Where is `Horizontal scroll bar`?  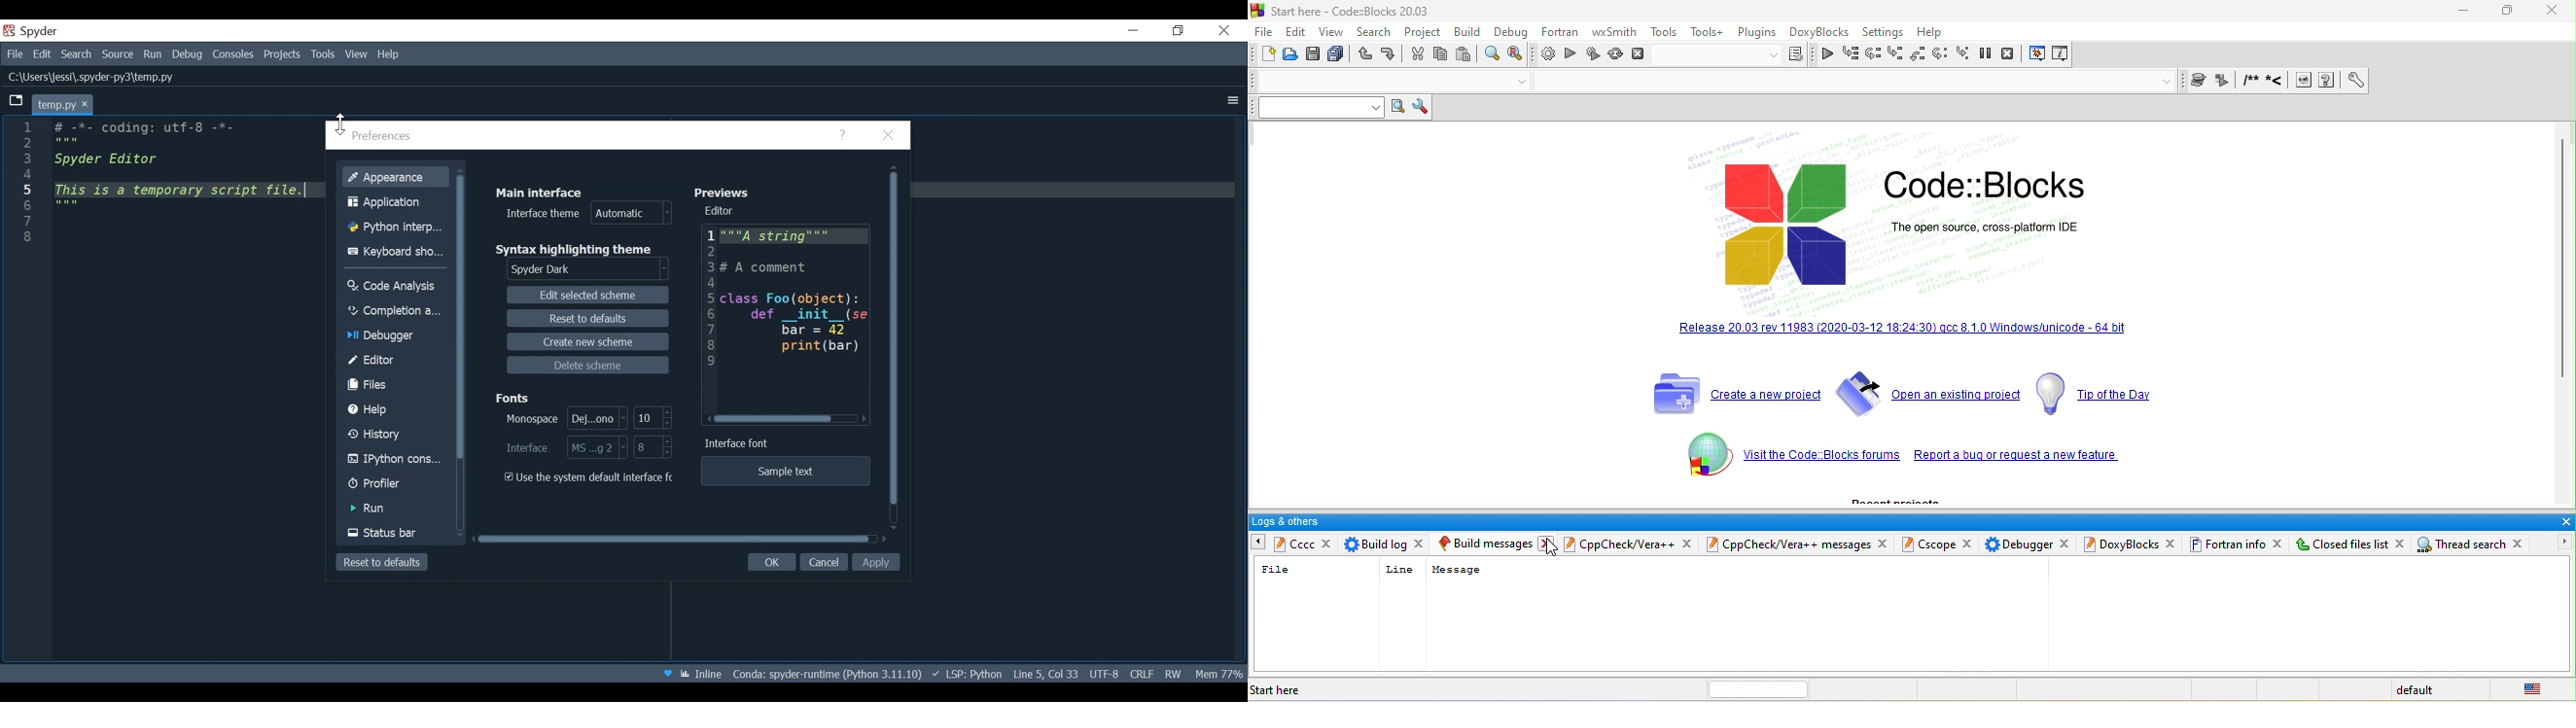
Horizontal scroll bar is located at coordinates (673, 539).